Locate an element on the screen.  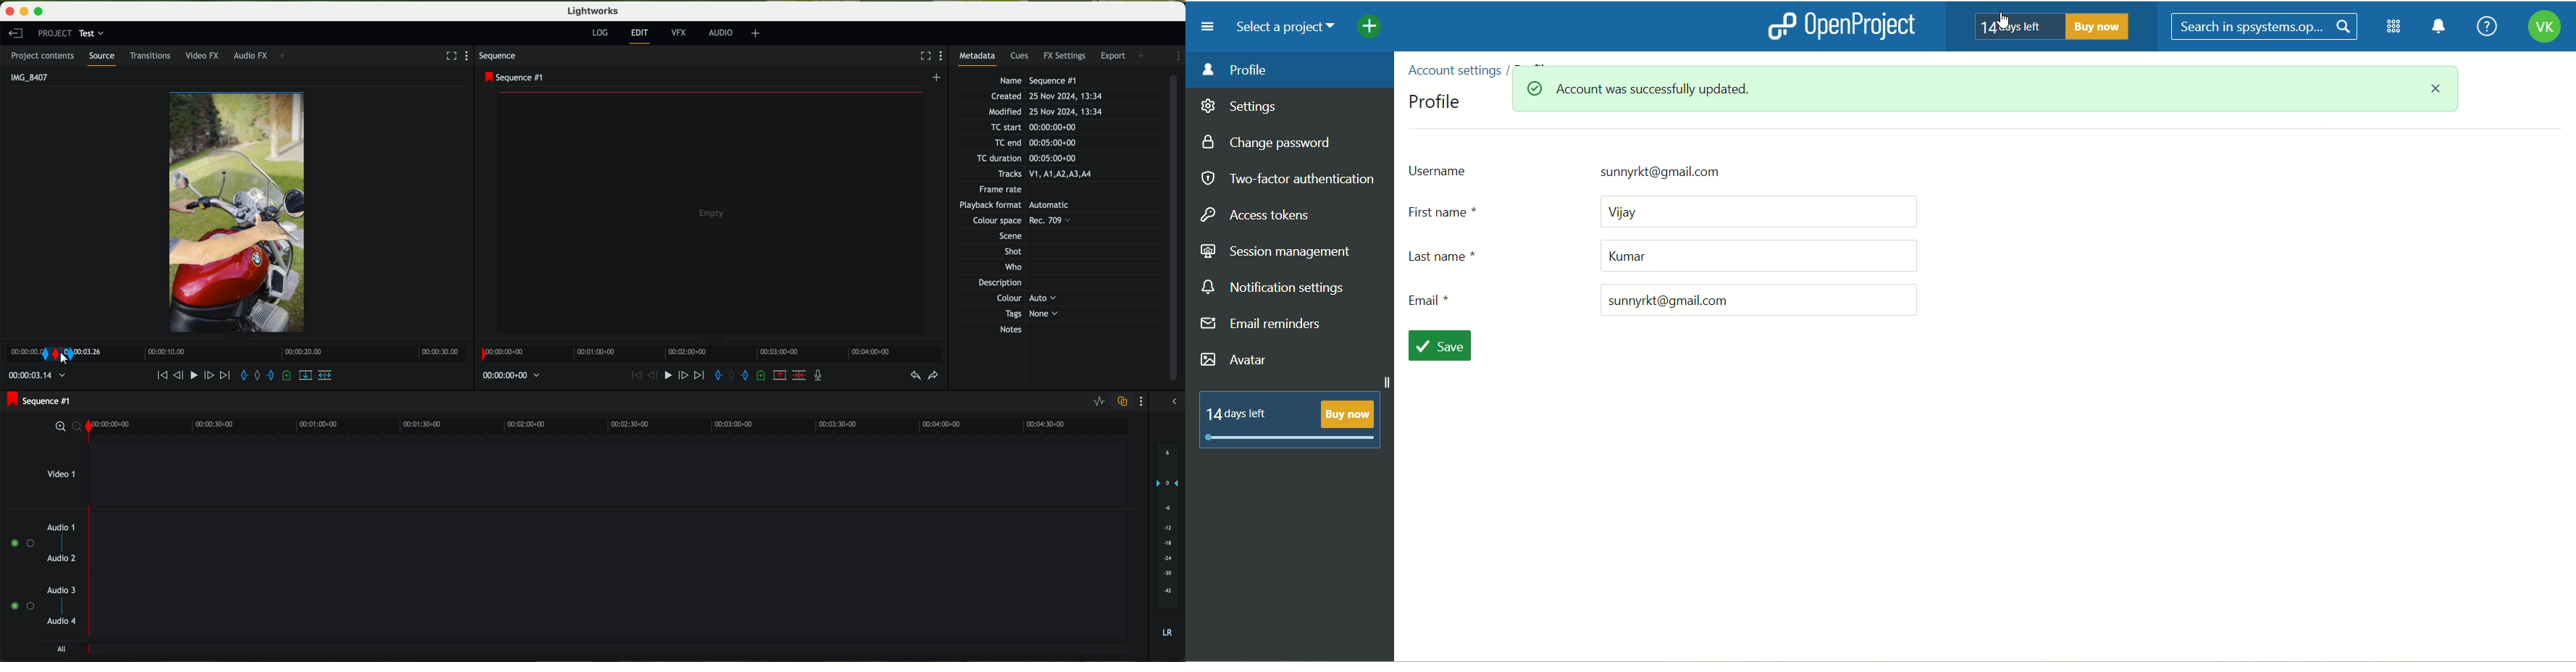
nudge one frame foward is located at coordinates (681, 375).